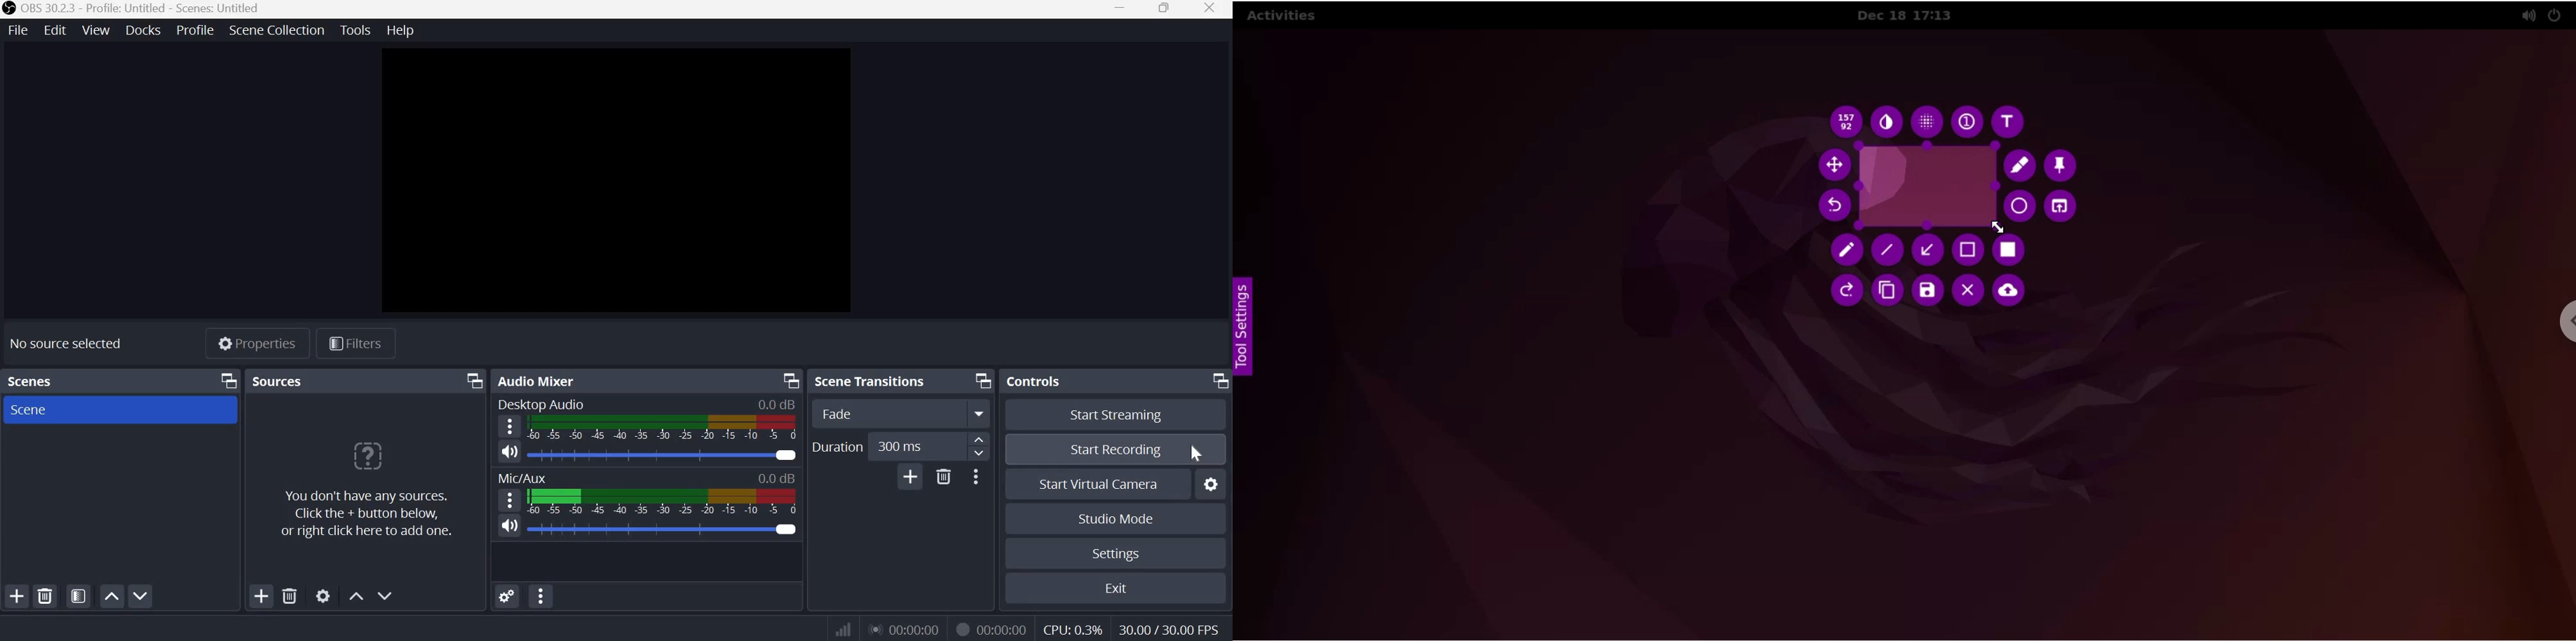  I want to click on Help, so click(400, 29).